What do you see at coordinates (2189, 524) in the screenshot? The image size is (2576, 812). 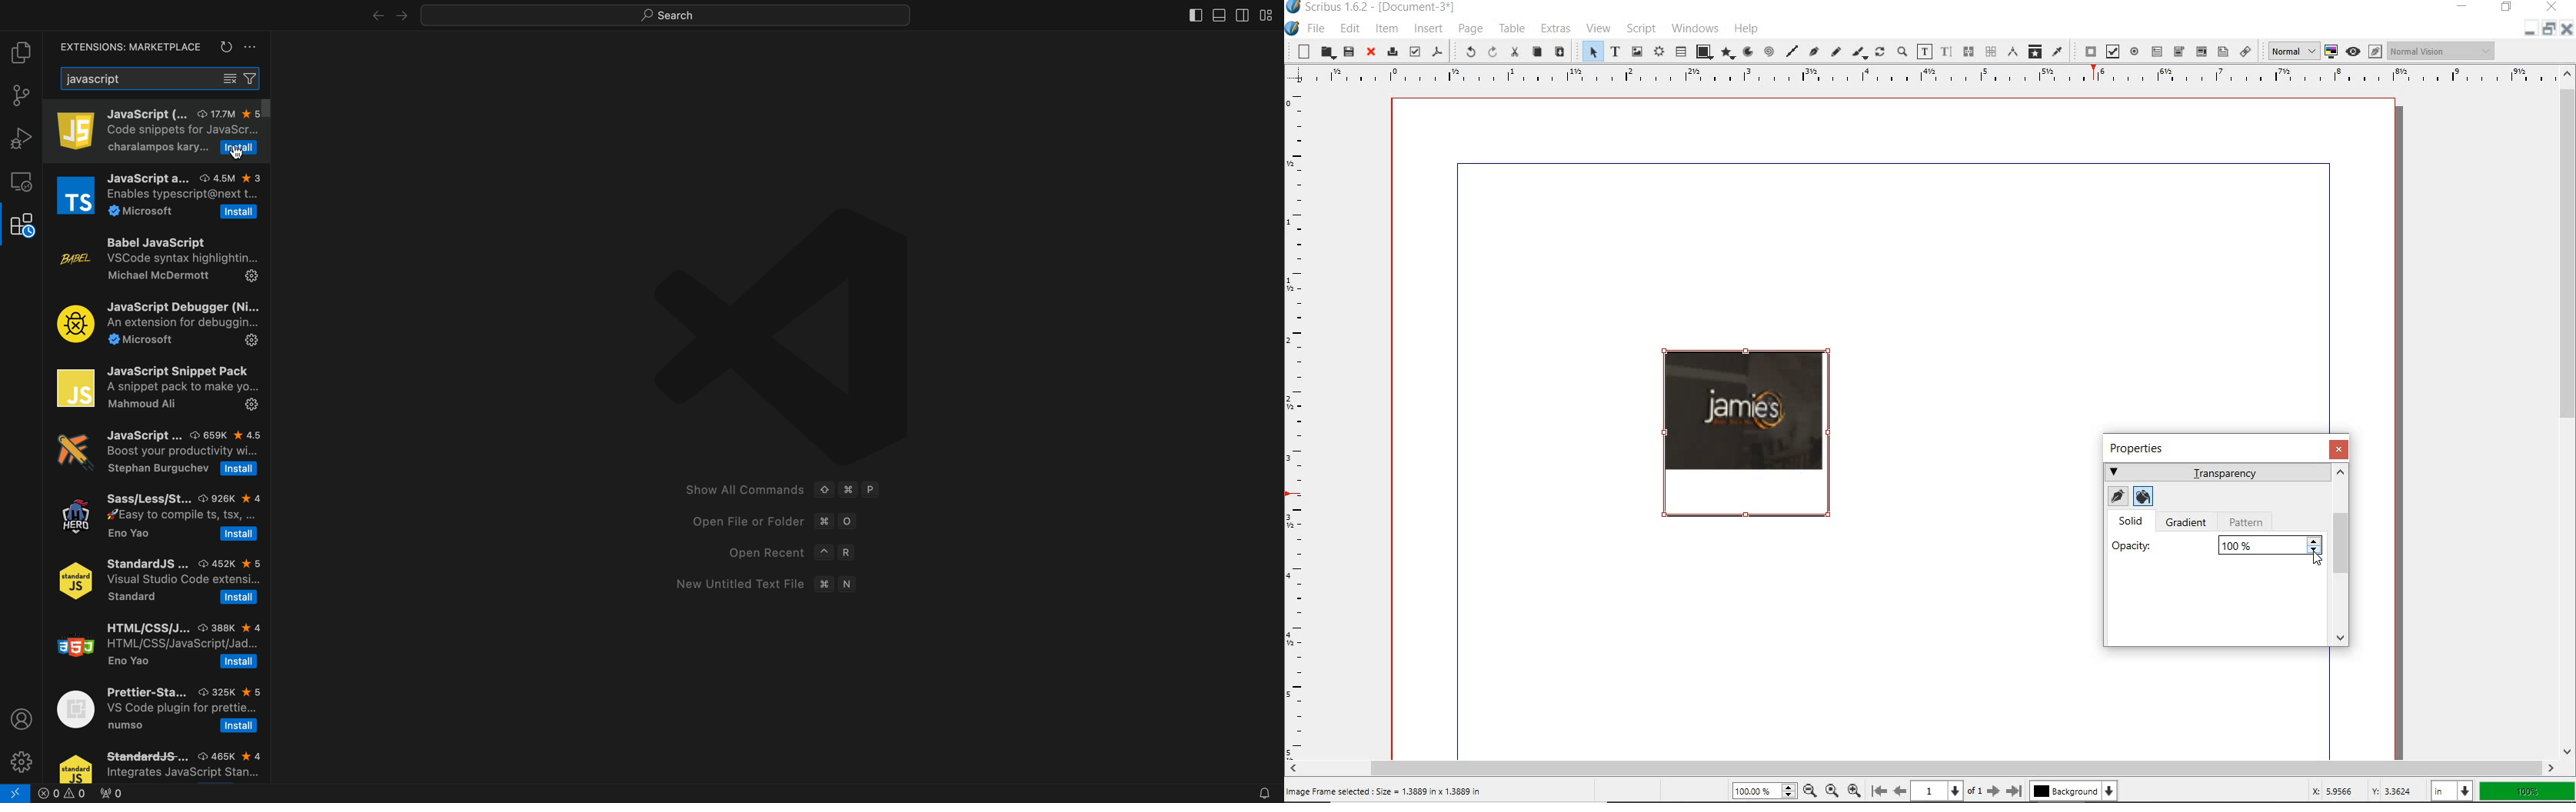 I see `GRADIENT` at bounding box center [2189, 524].